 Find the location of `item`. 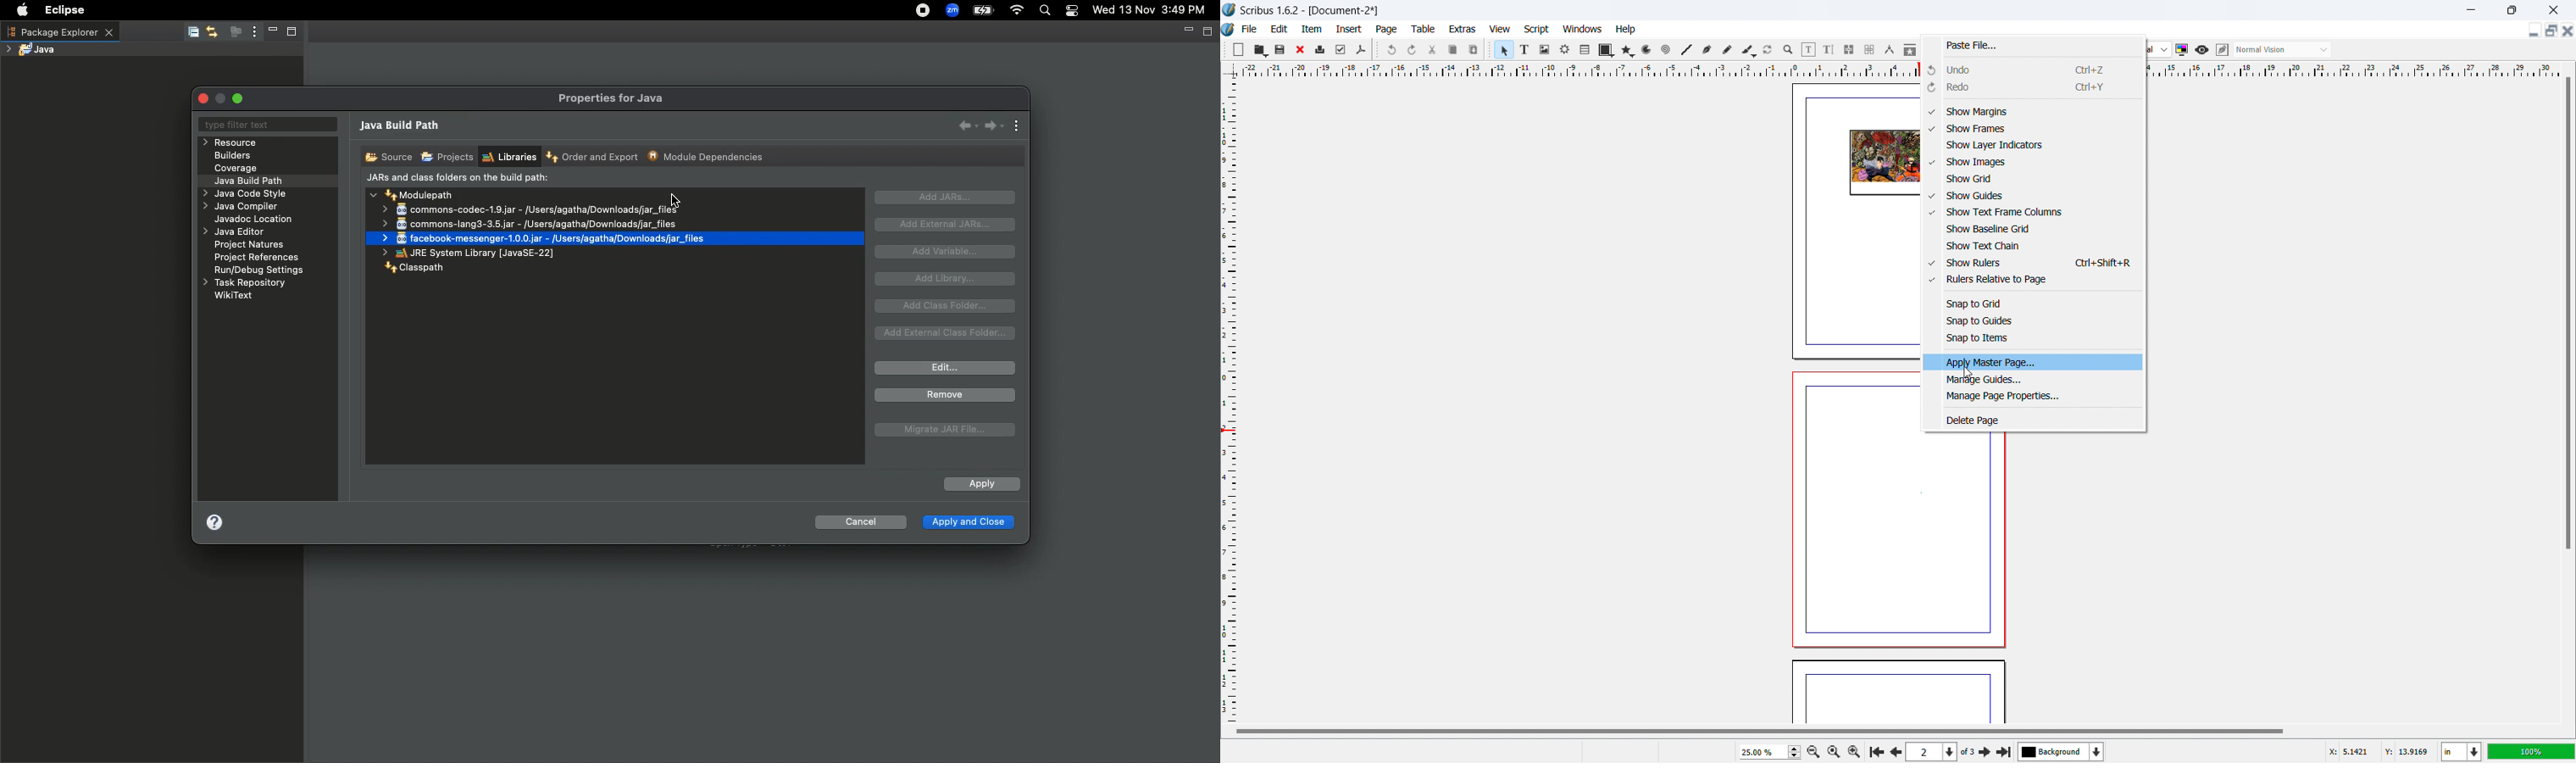

item is located at coordinates (1313, 28).